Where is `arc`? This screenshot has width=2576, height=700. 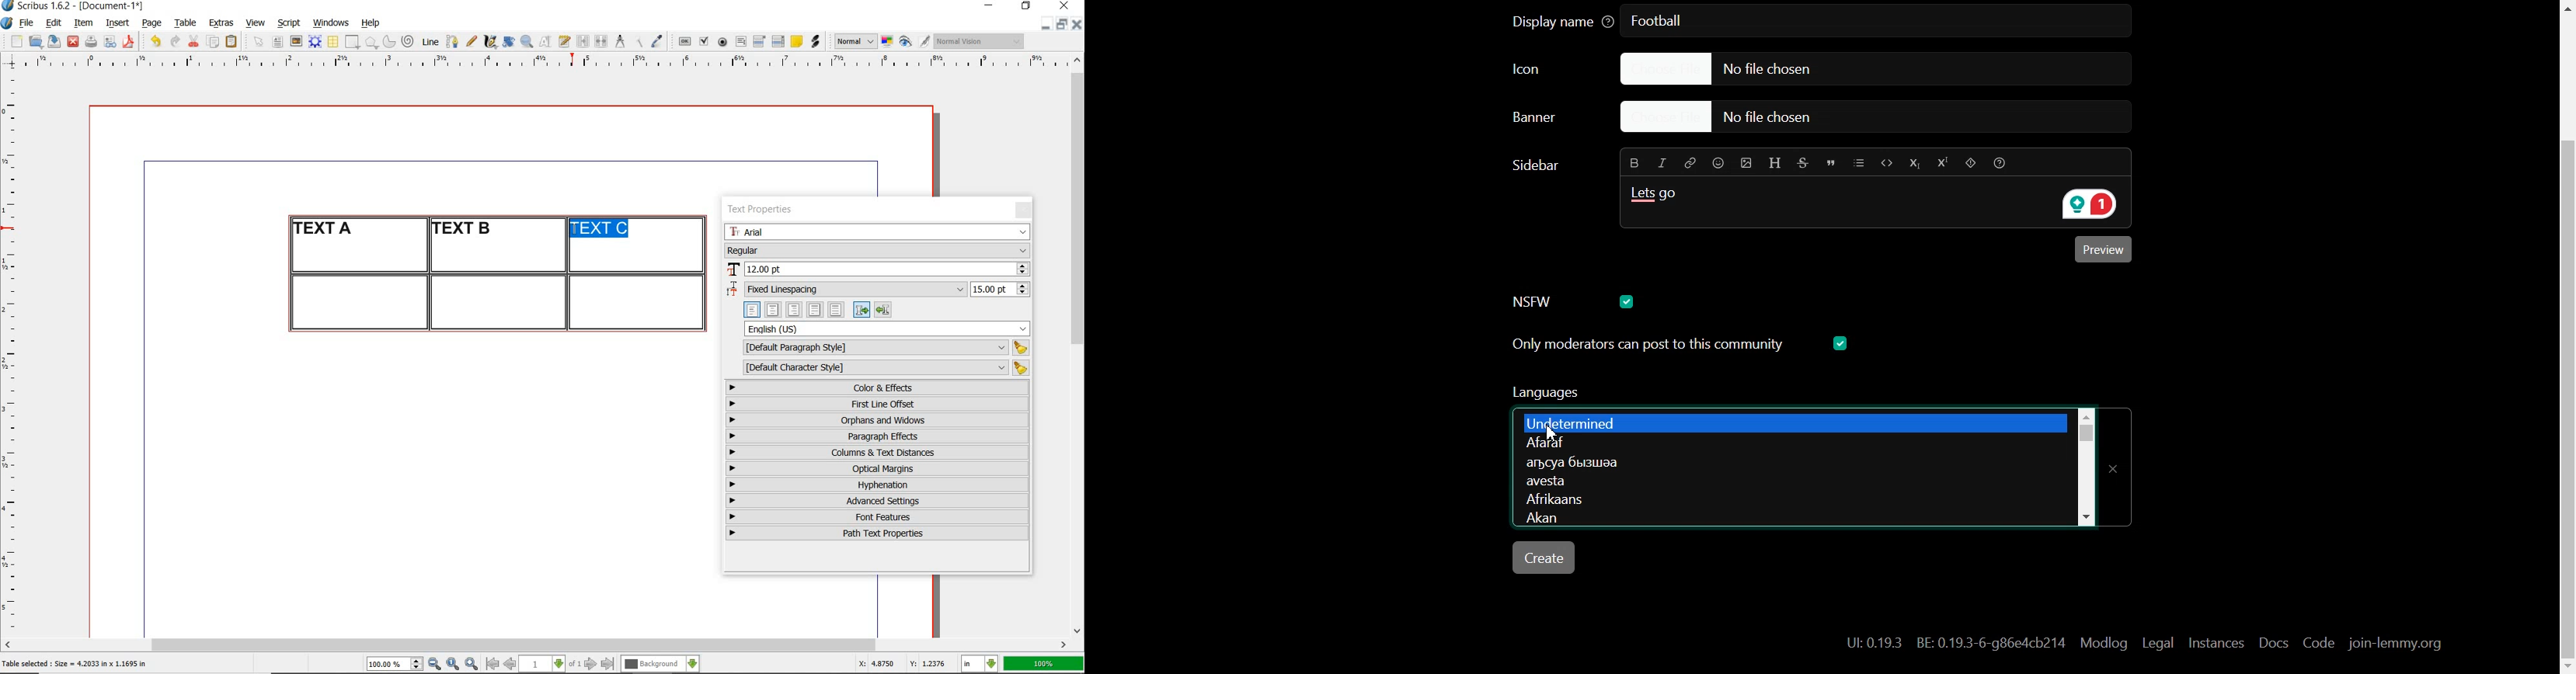 arc is located at coordinates (389, 41).